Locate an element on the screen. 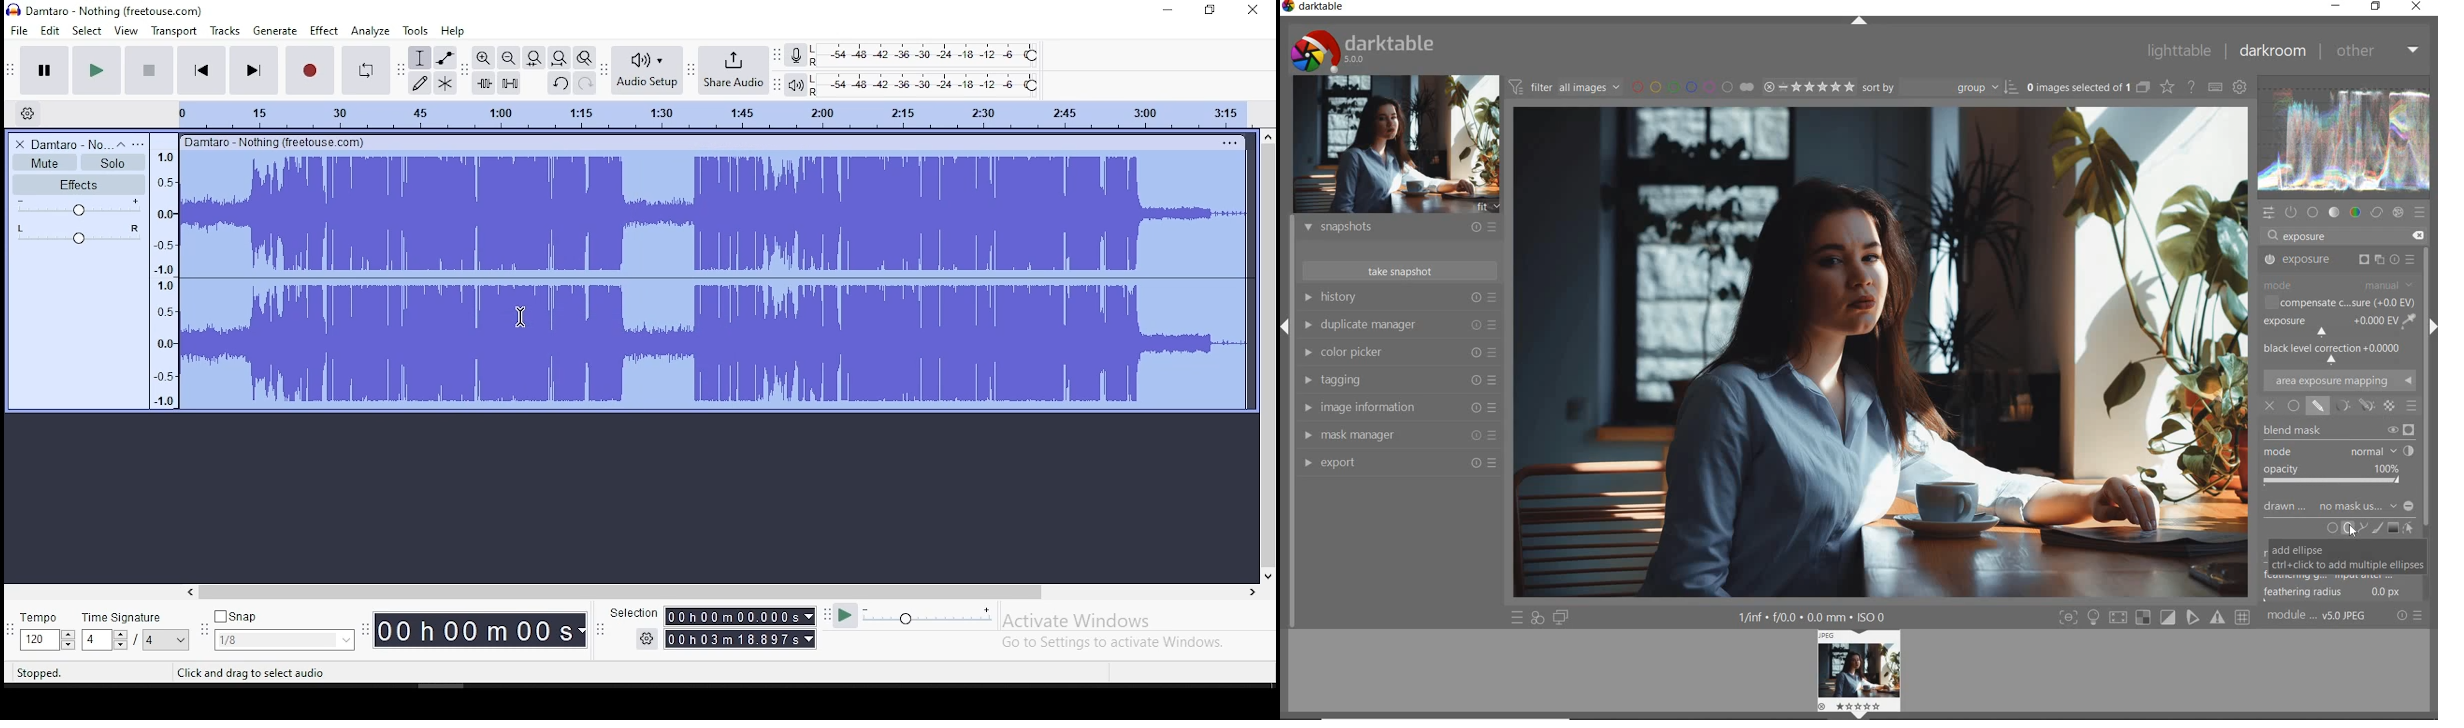  OPACITY is located at coordinates (2336, 476).